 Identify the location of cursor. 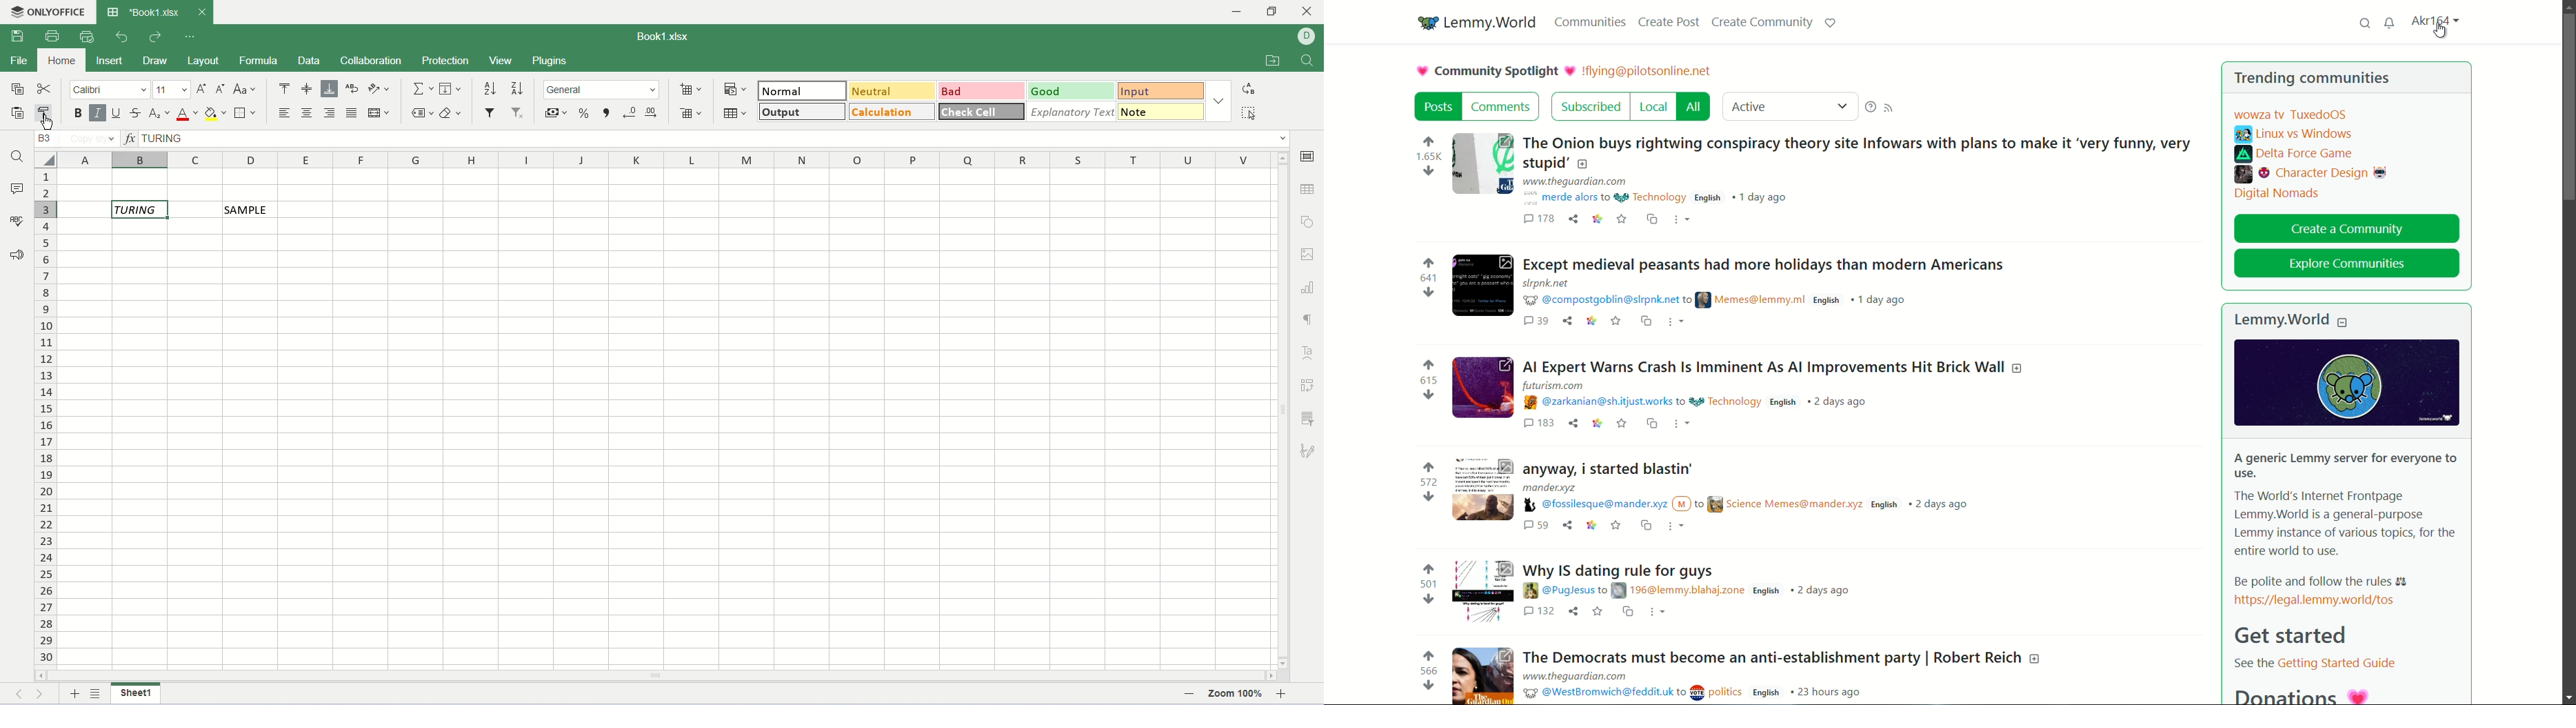
(46, 126).